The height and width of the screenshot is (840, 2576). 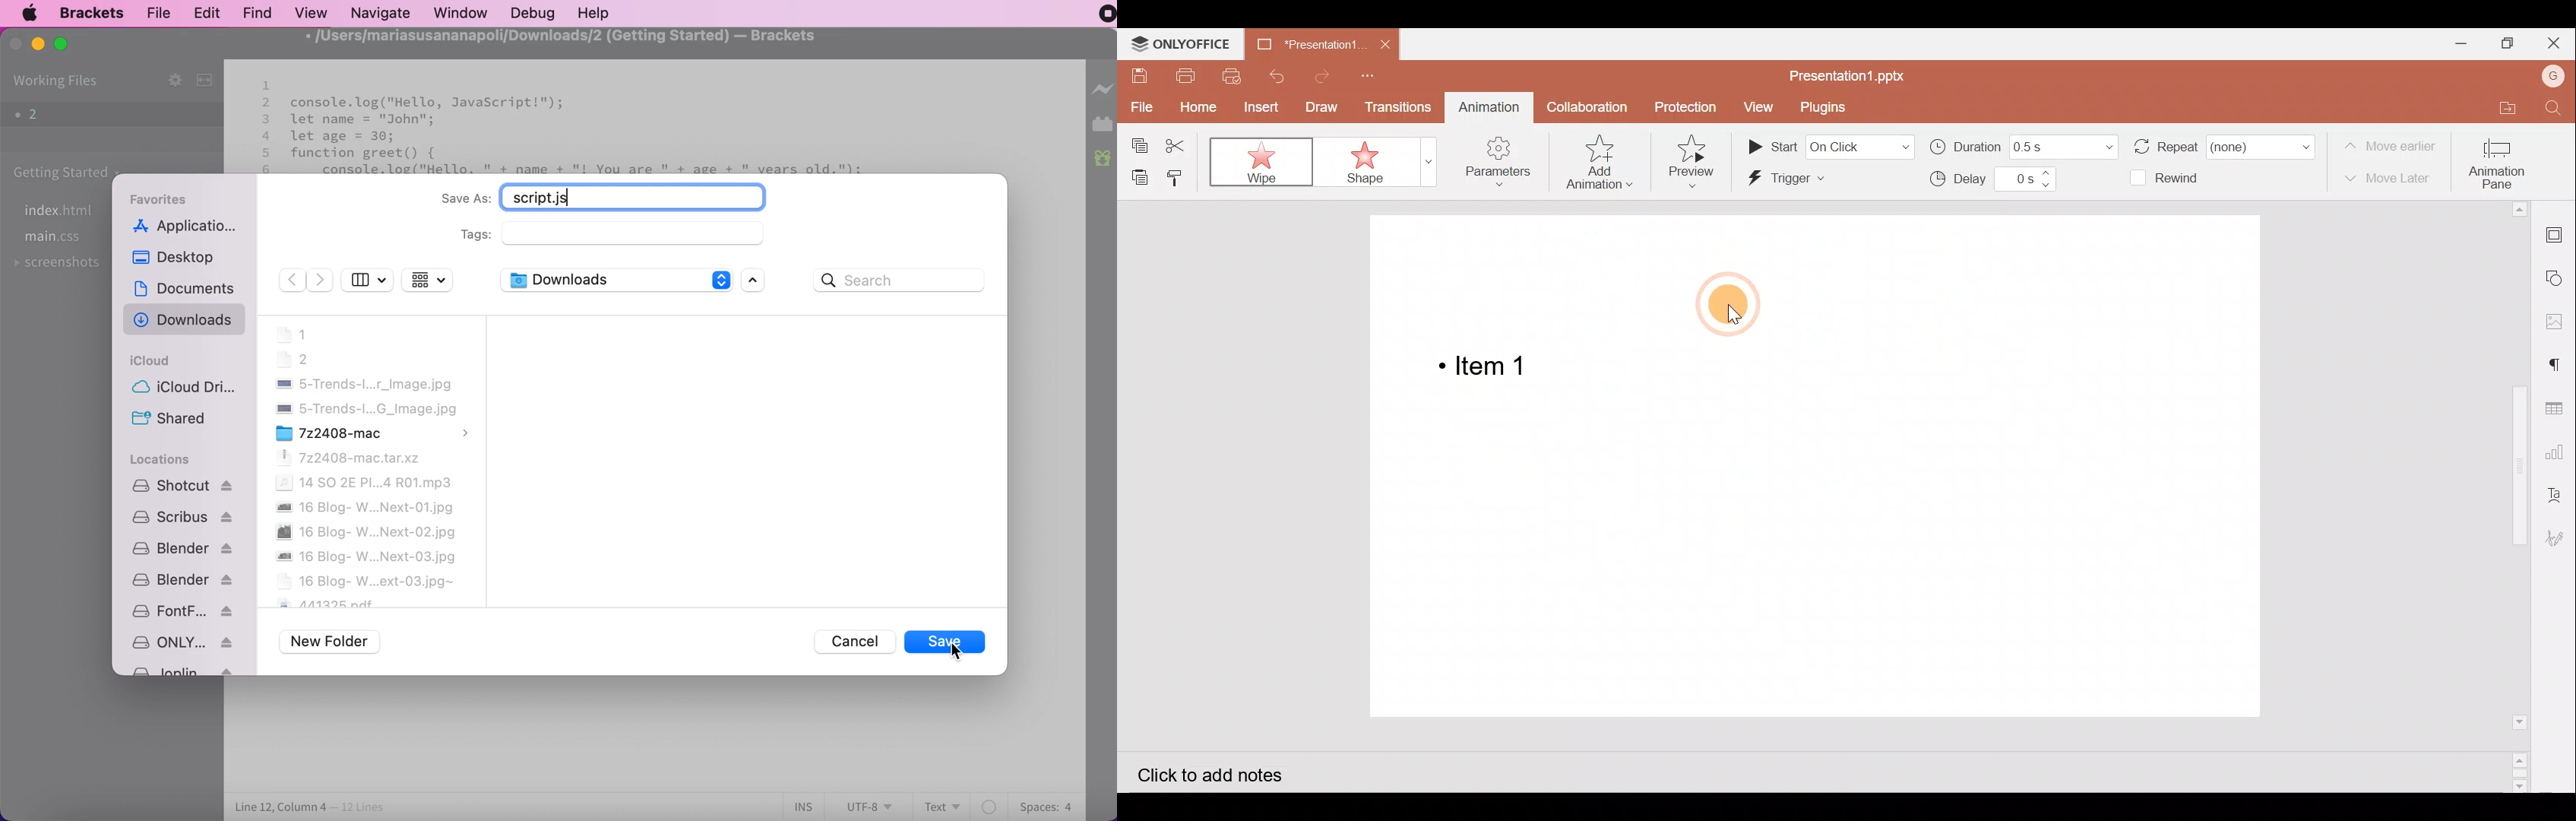 What do you see at coordinates (903, 278) in the screenshot?
I see `search` at bounding box center [903, 278].